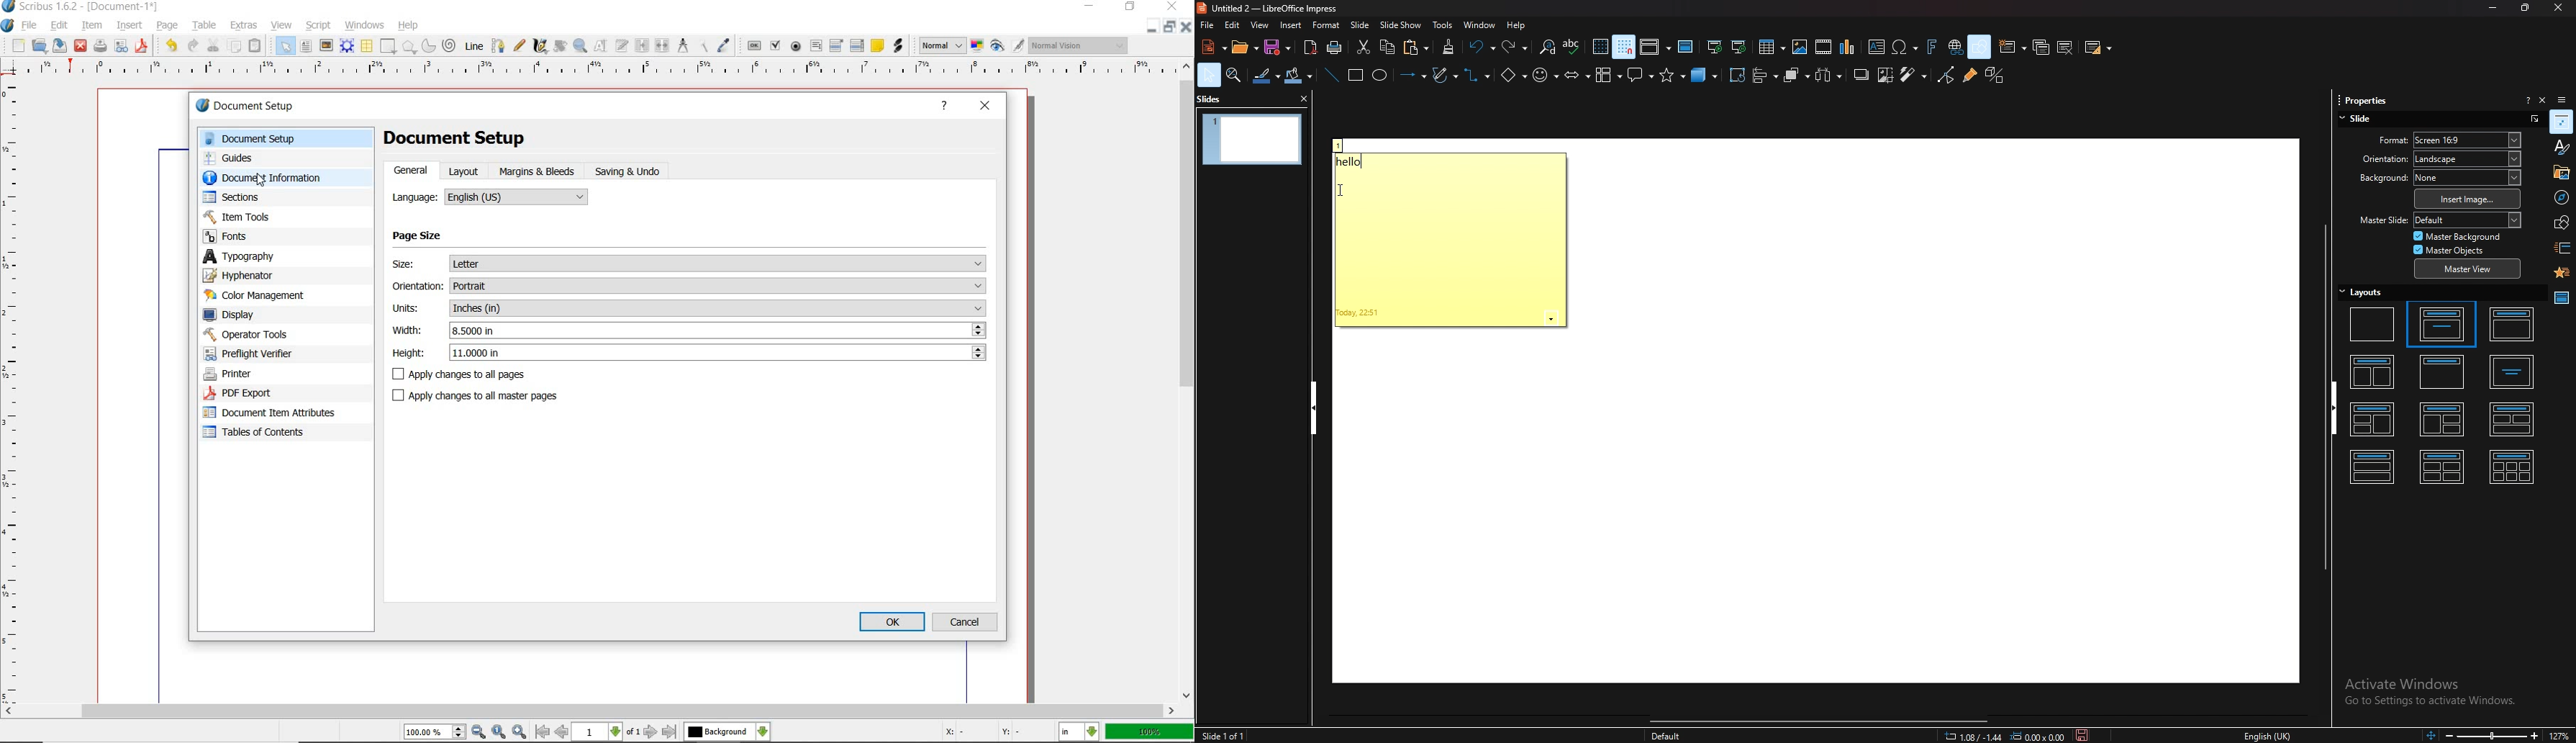 This screenshot has height=756, width=2576. What do you see at coordinates (2561, 147) in the screenshot?
I see `styles` at bounding box center [2561, 147].